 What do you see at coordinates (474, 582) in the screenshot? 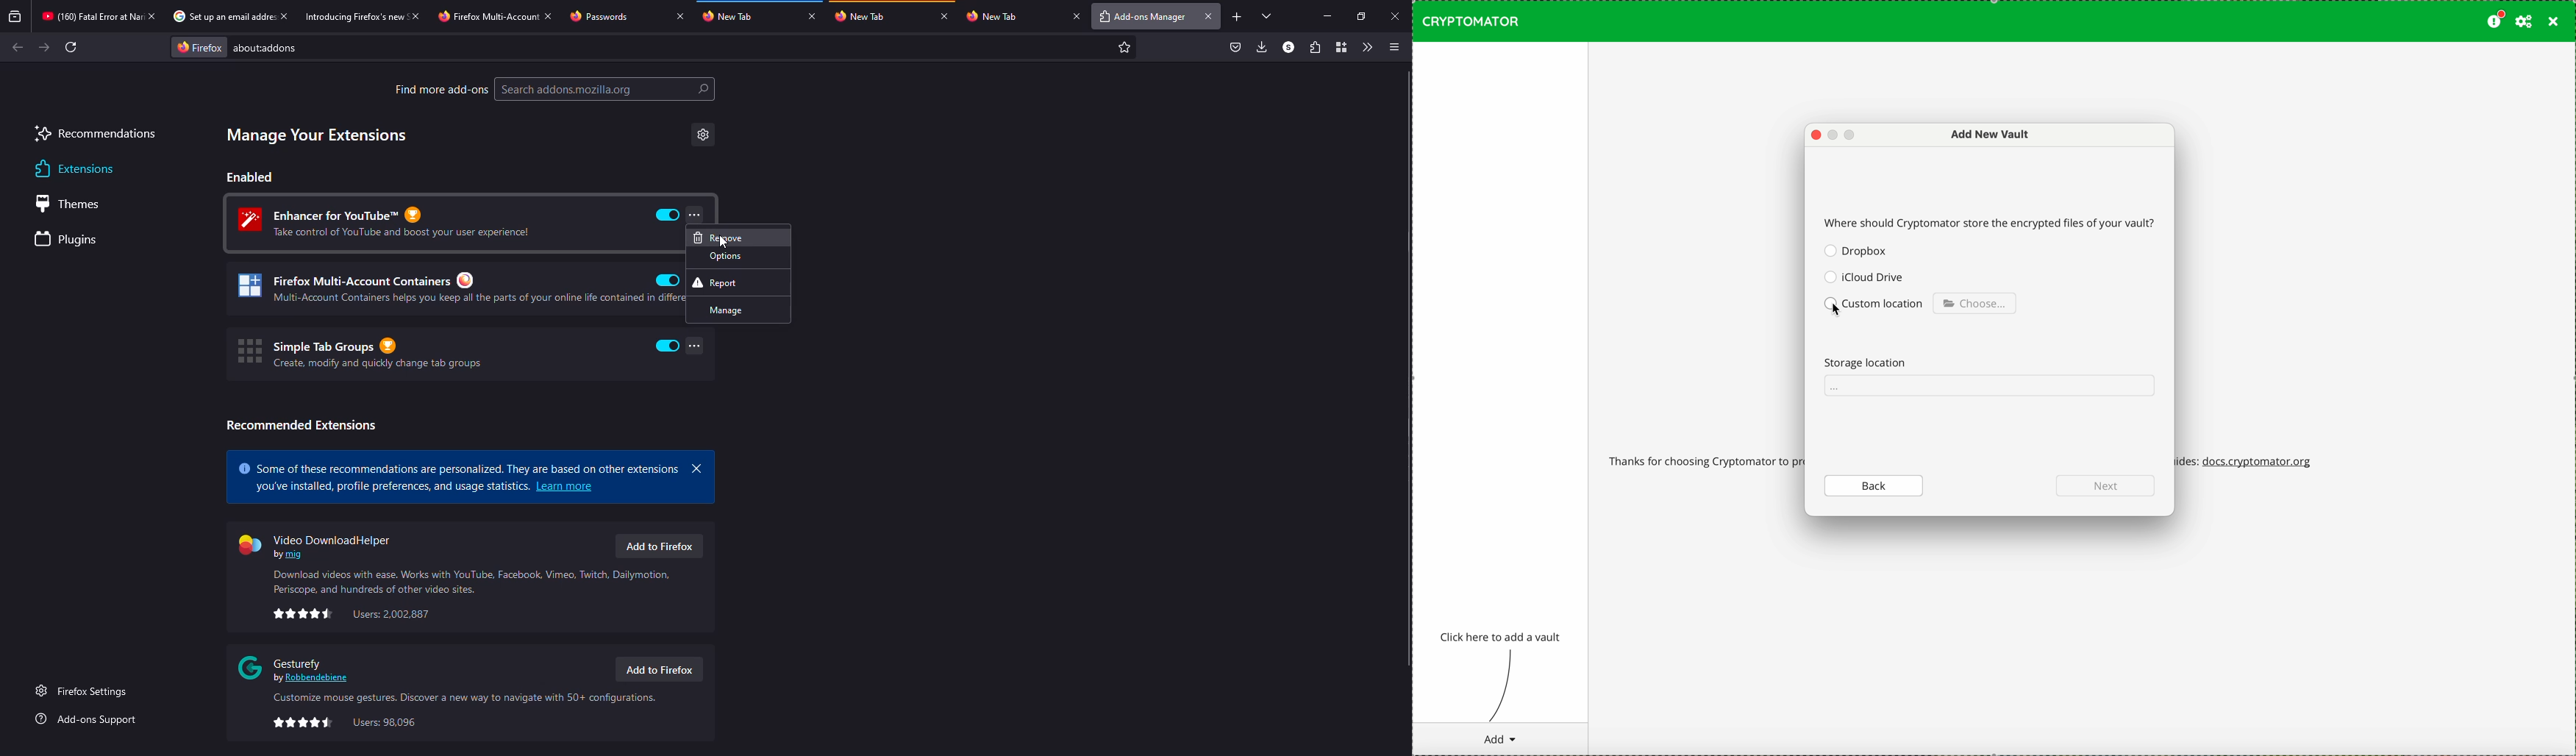
I see `info` at bounding box center [474, 582].